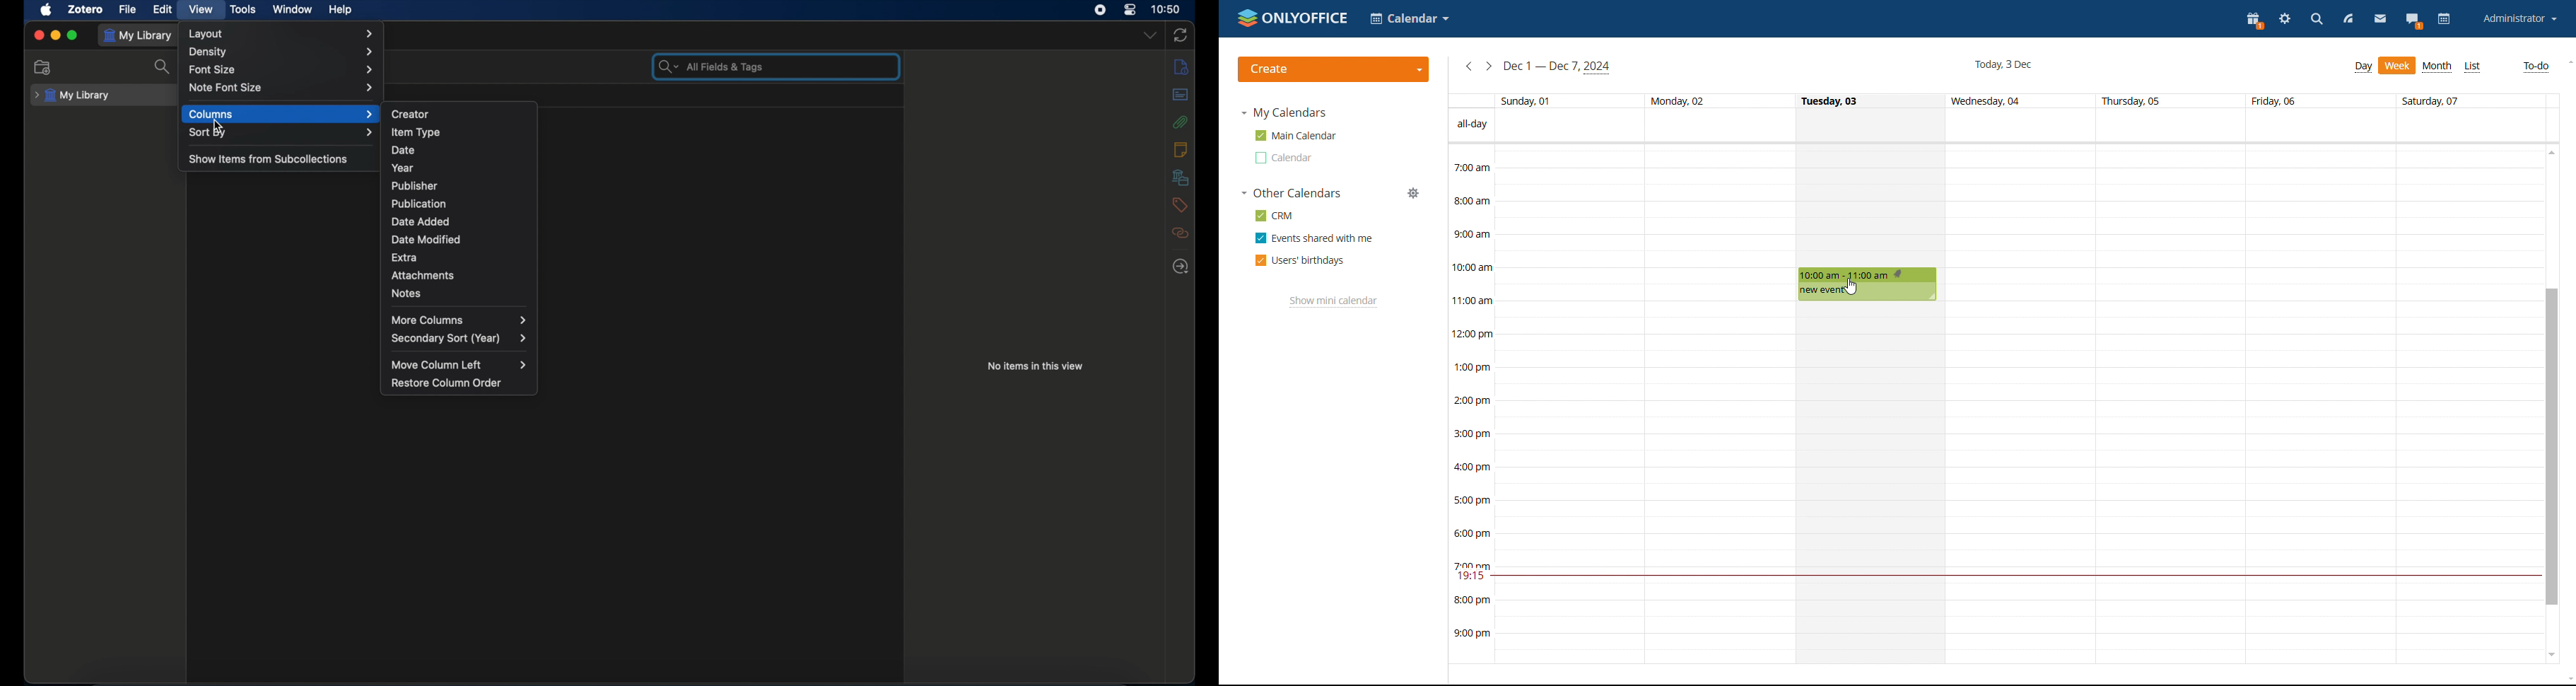  What do you see at coordinates (281, 132) in the screenshot?
I see `sort by` at bounding box center [281, 132].